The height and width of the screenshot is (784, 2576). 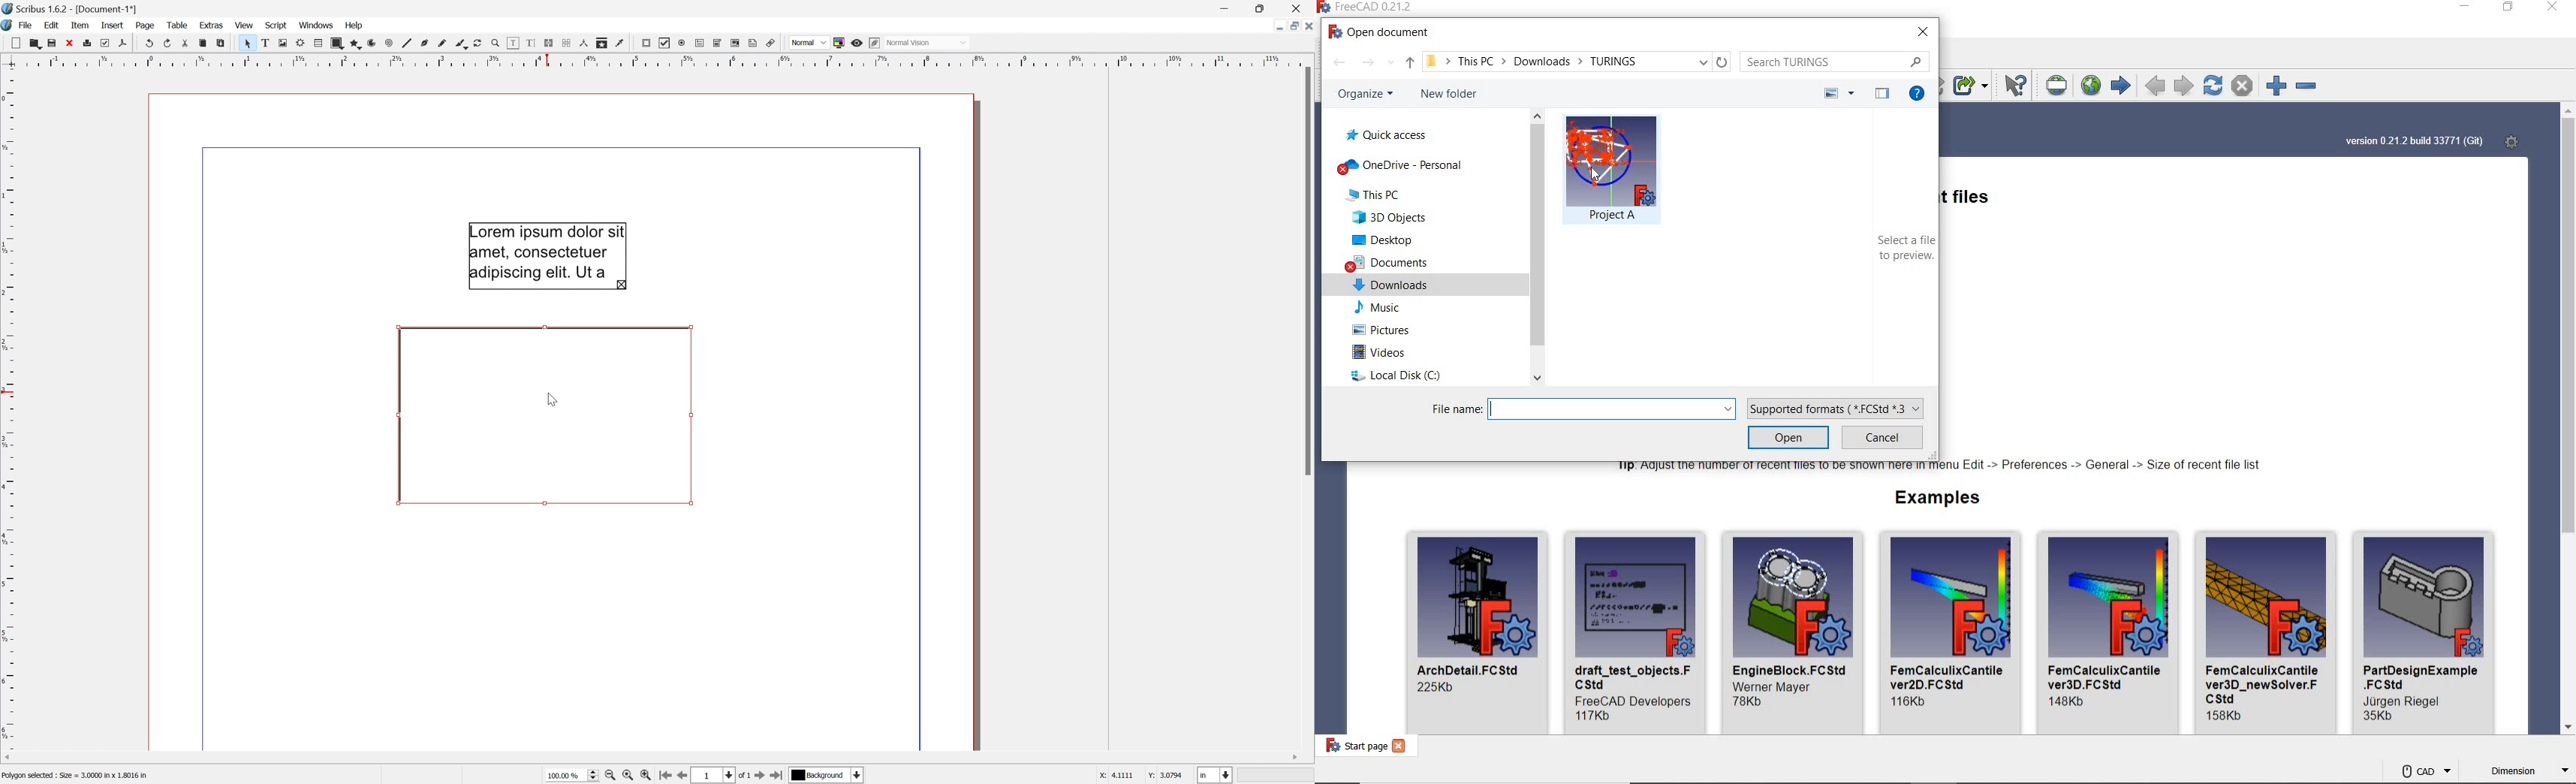 I want to click on Line, so click(x=405, y=43).